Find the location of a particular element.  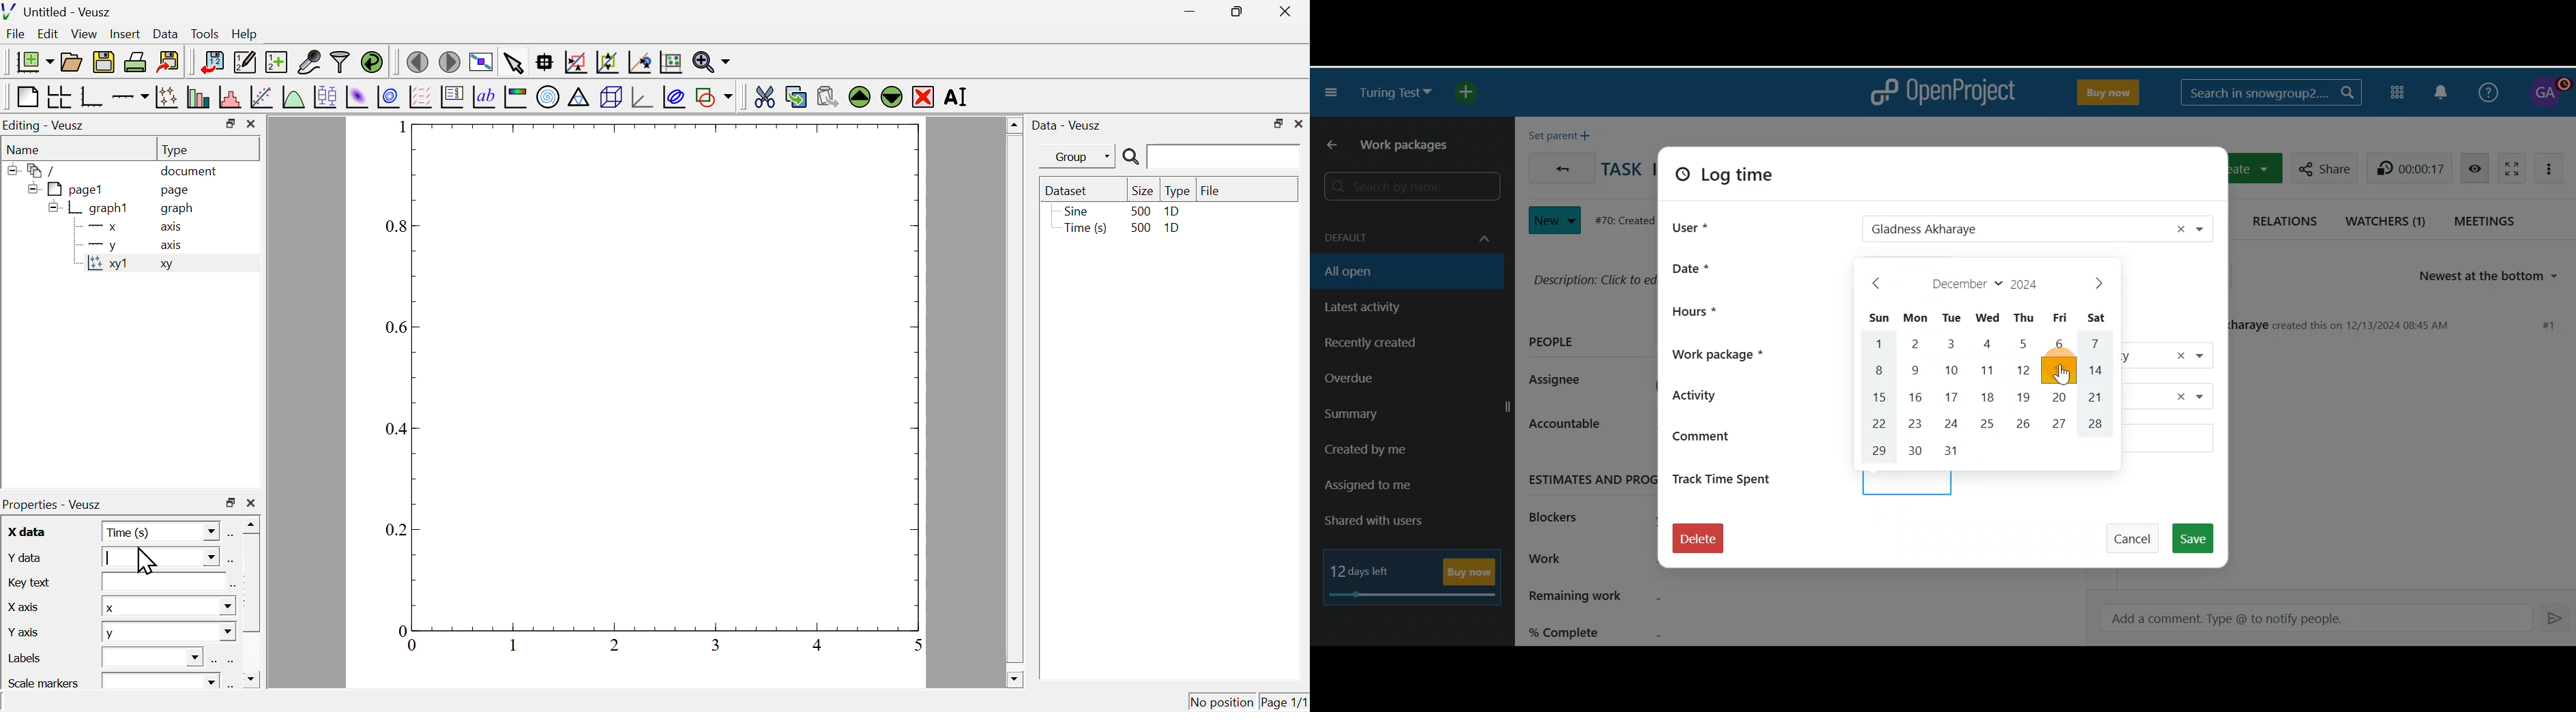

Default is located at coordinates (1404, 231).